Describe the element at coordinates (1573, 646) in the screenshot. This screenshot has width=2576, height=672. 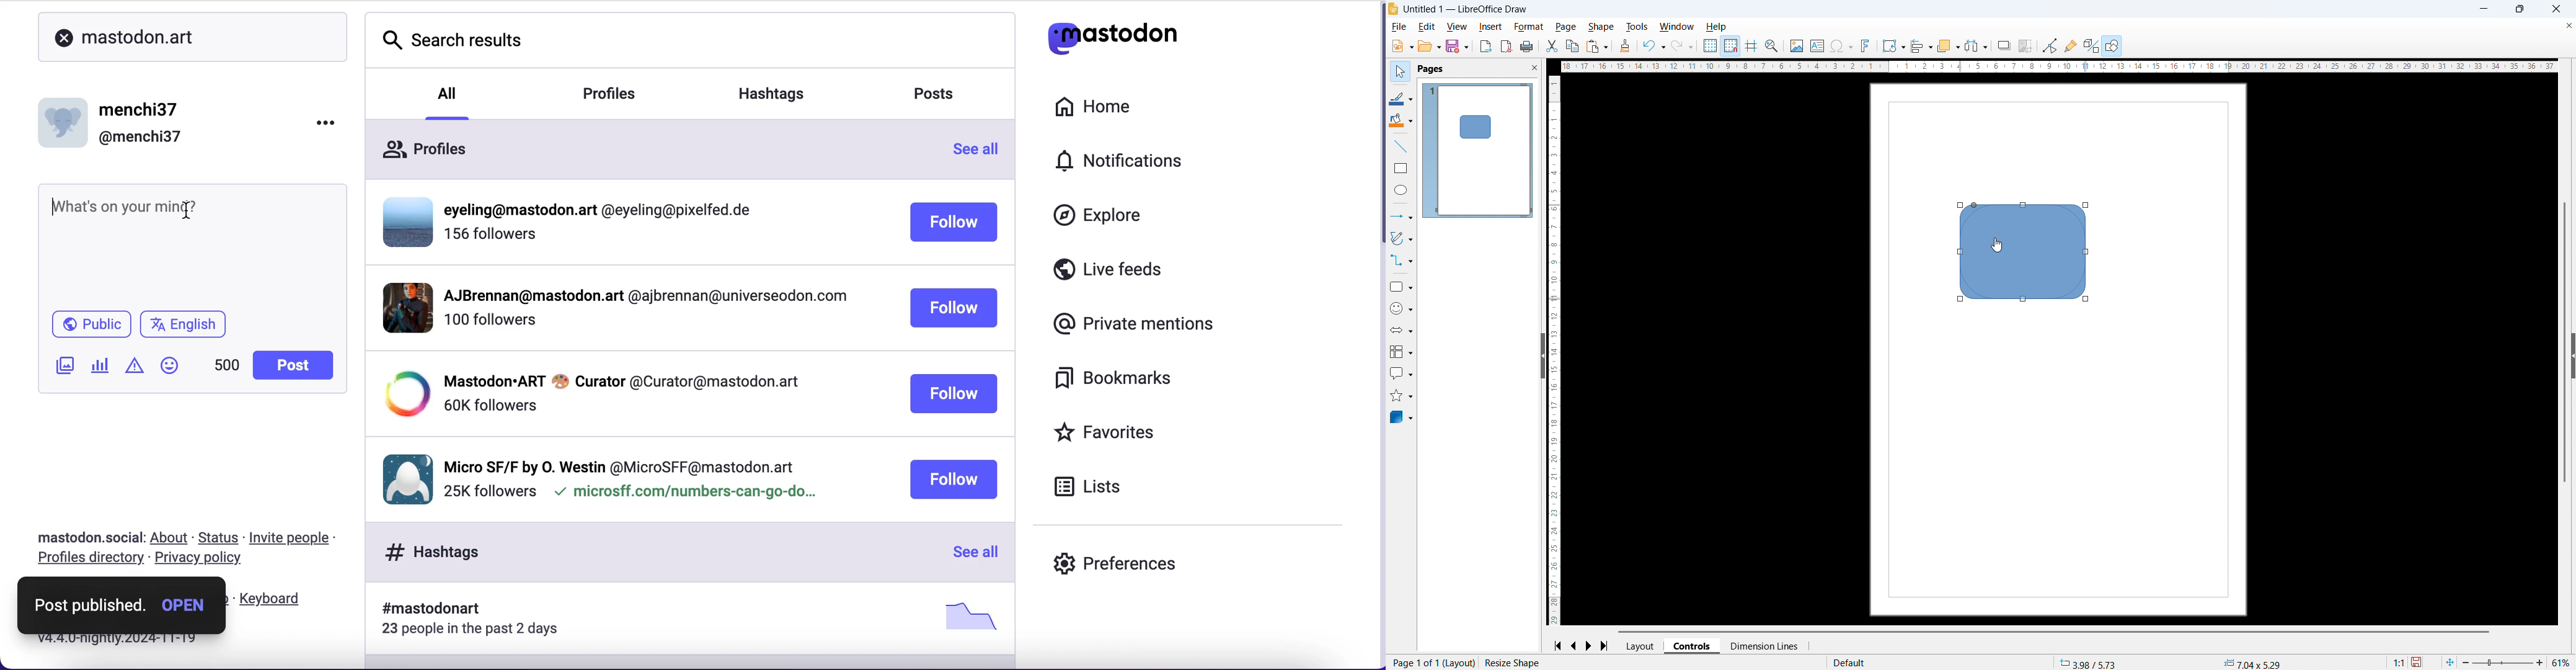
I see `Previous page ` at that location.